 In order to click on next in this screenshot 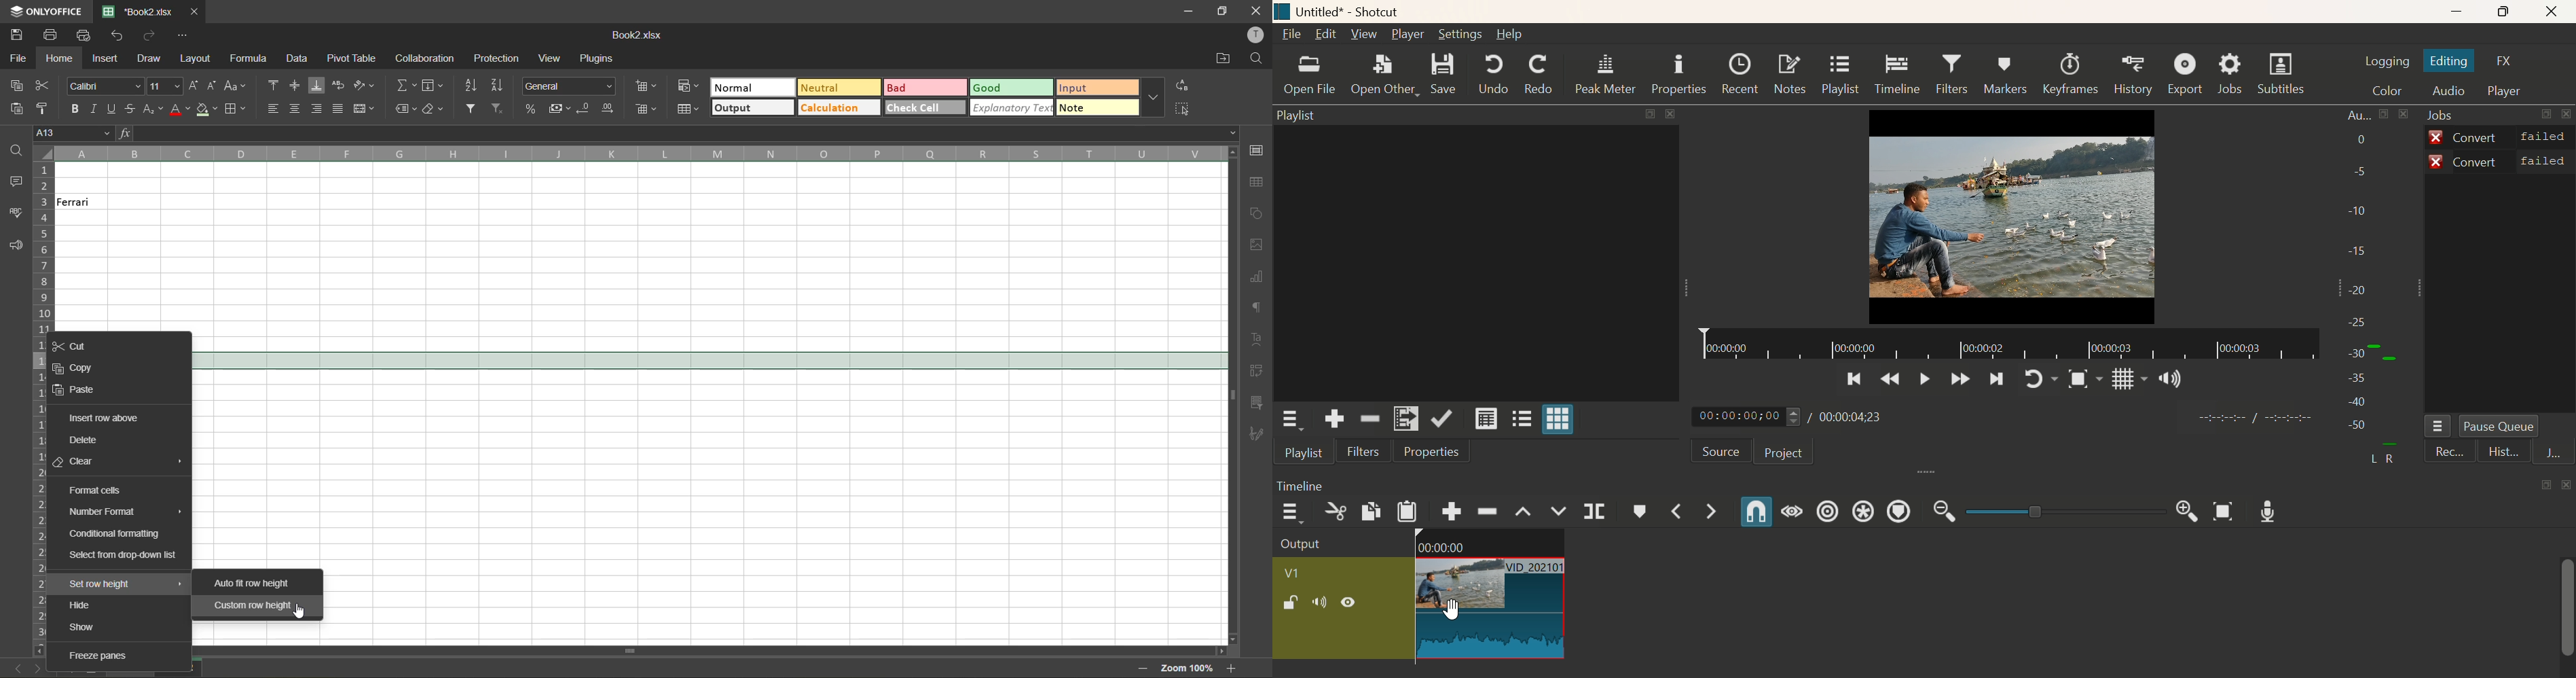, I will do `click(38, 667)`.